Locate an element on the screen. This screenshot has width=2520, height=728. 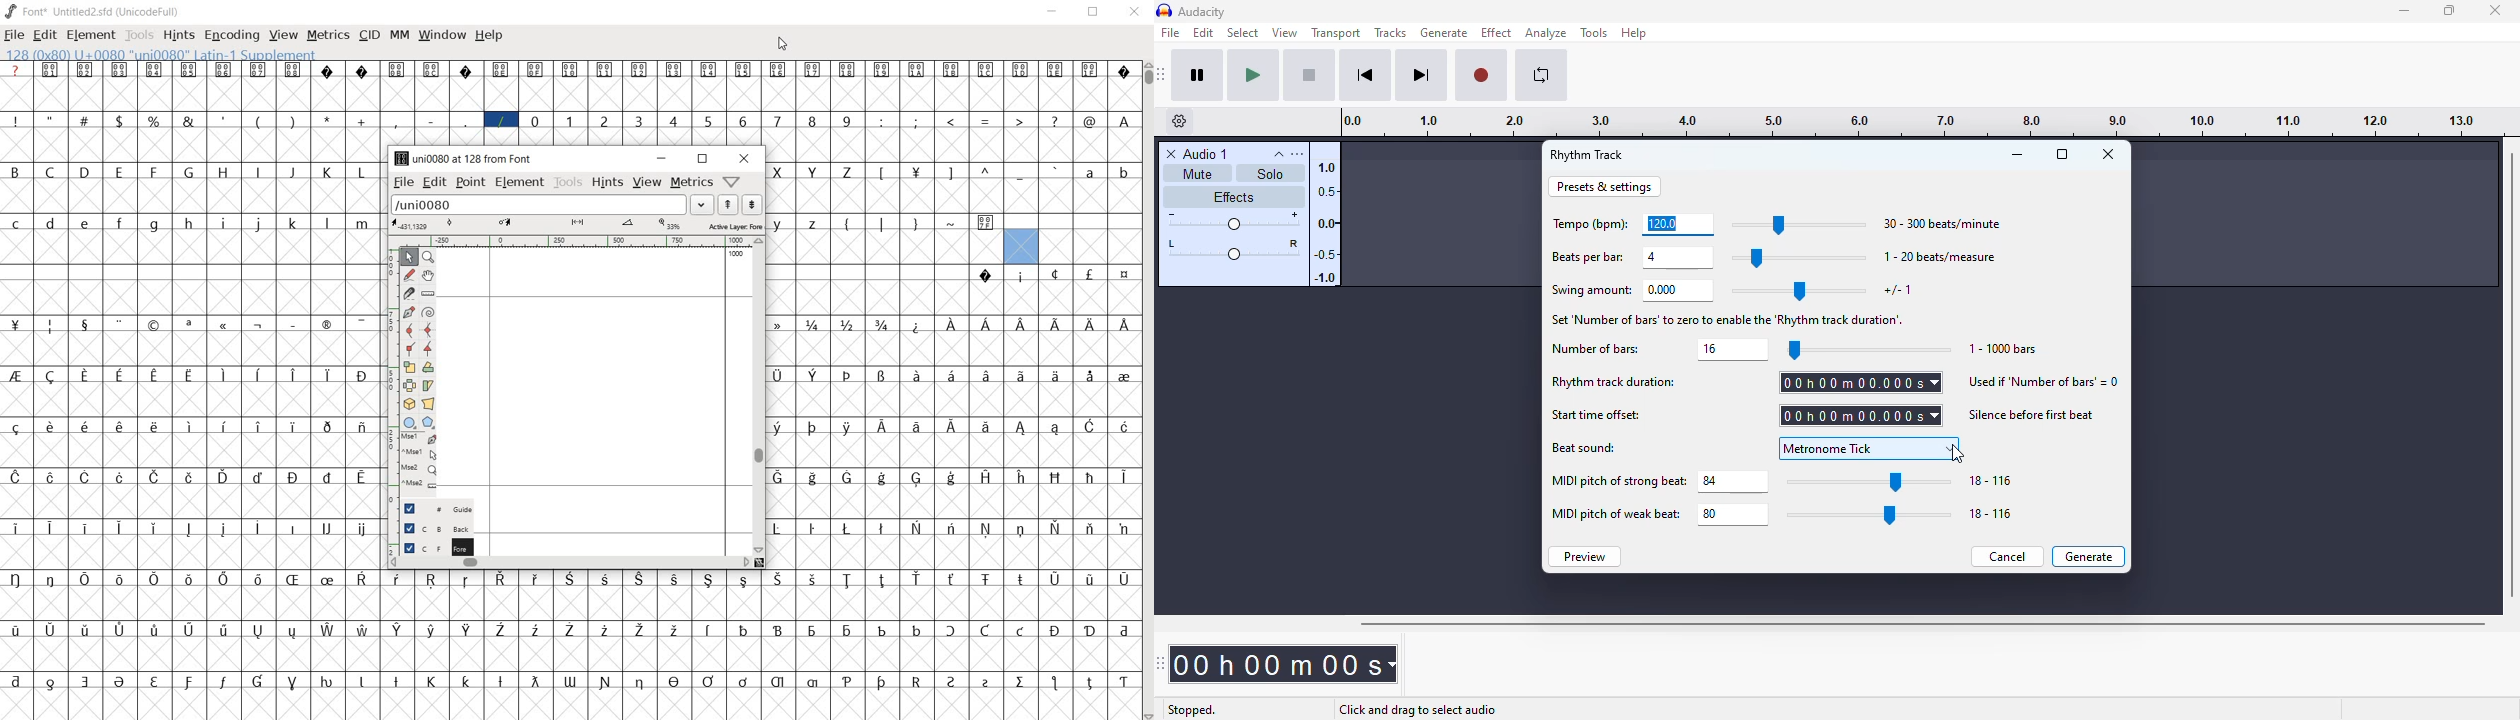
glyph is located at coordinates (258, 122).